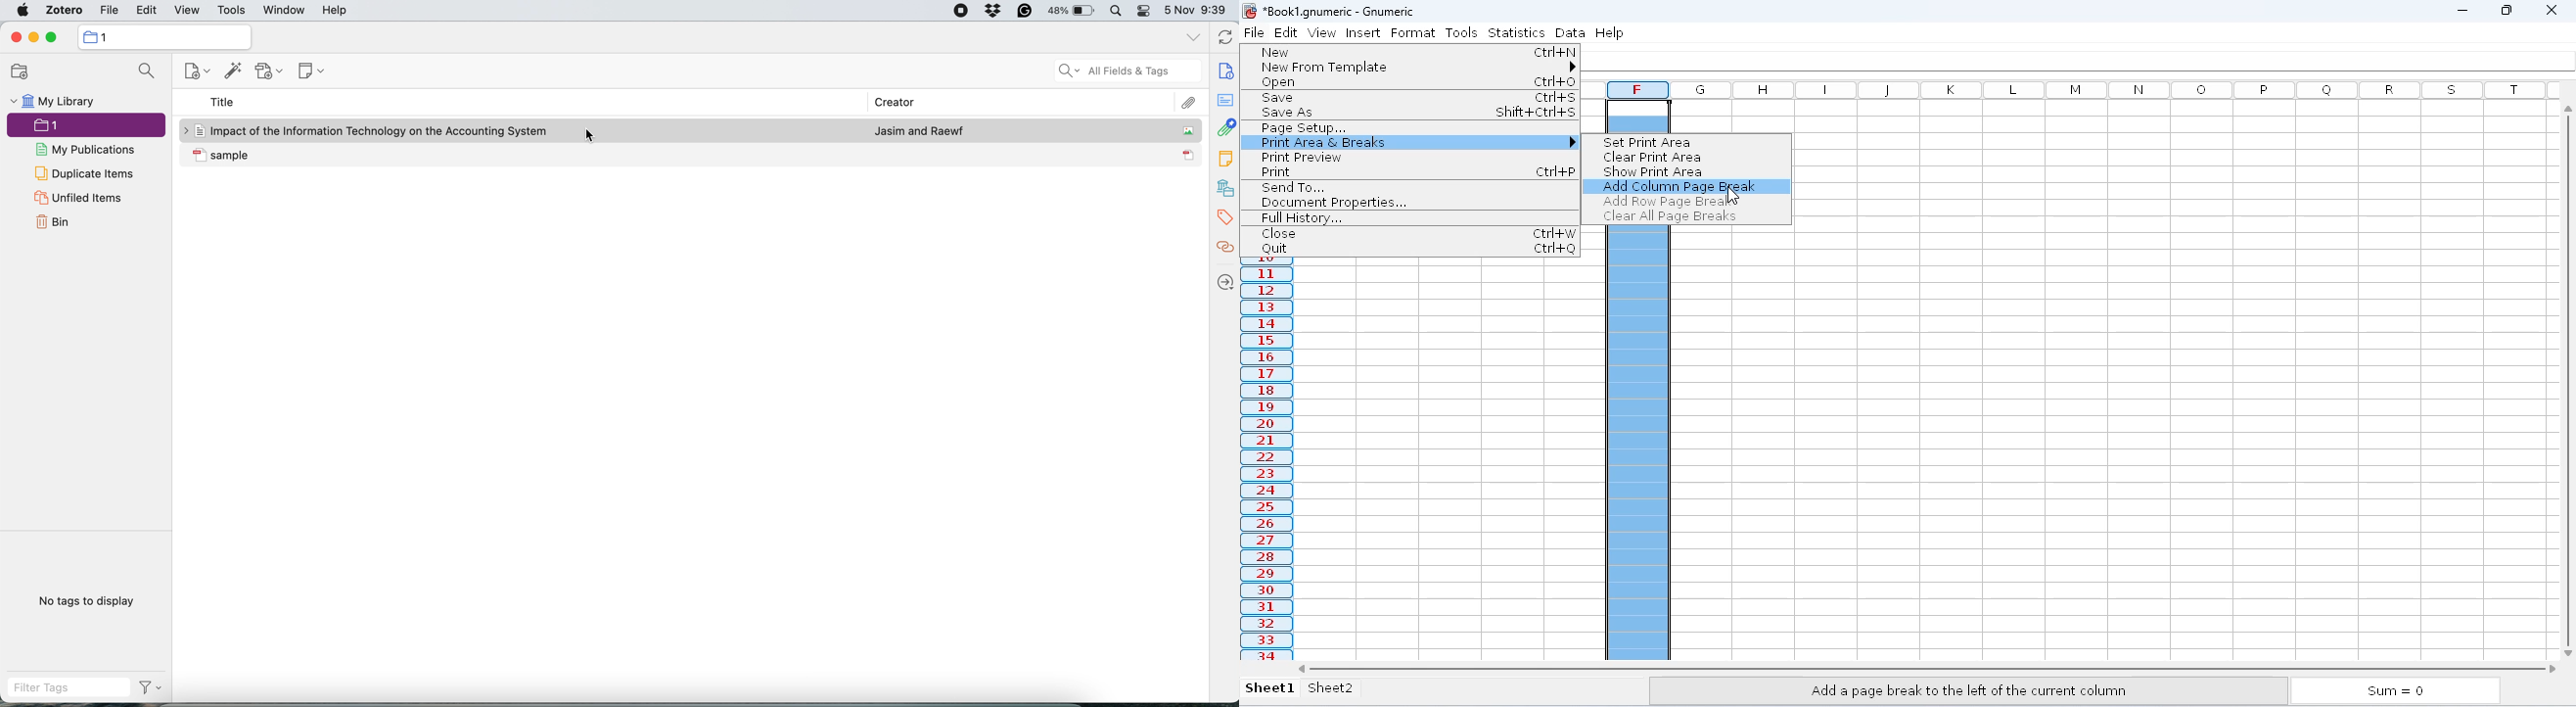  I want to click on edit, so click(1289, 31).